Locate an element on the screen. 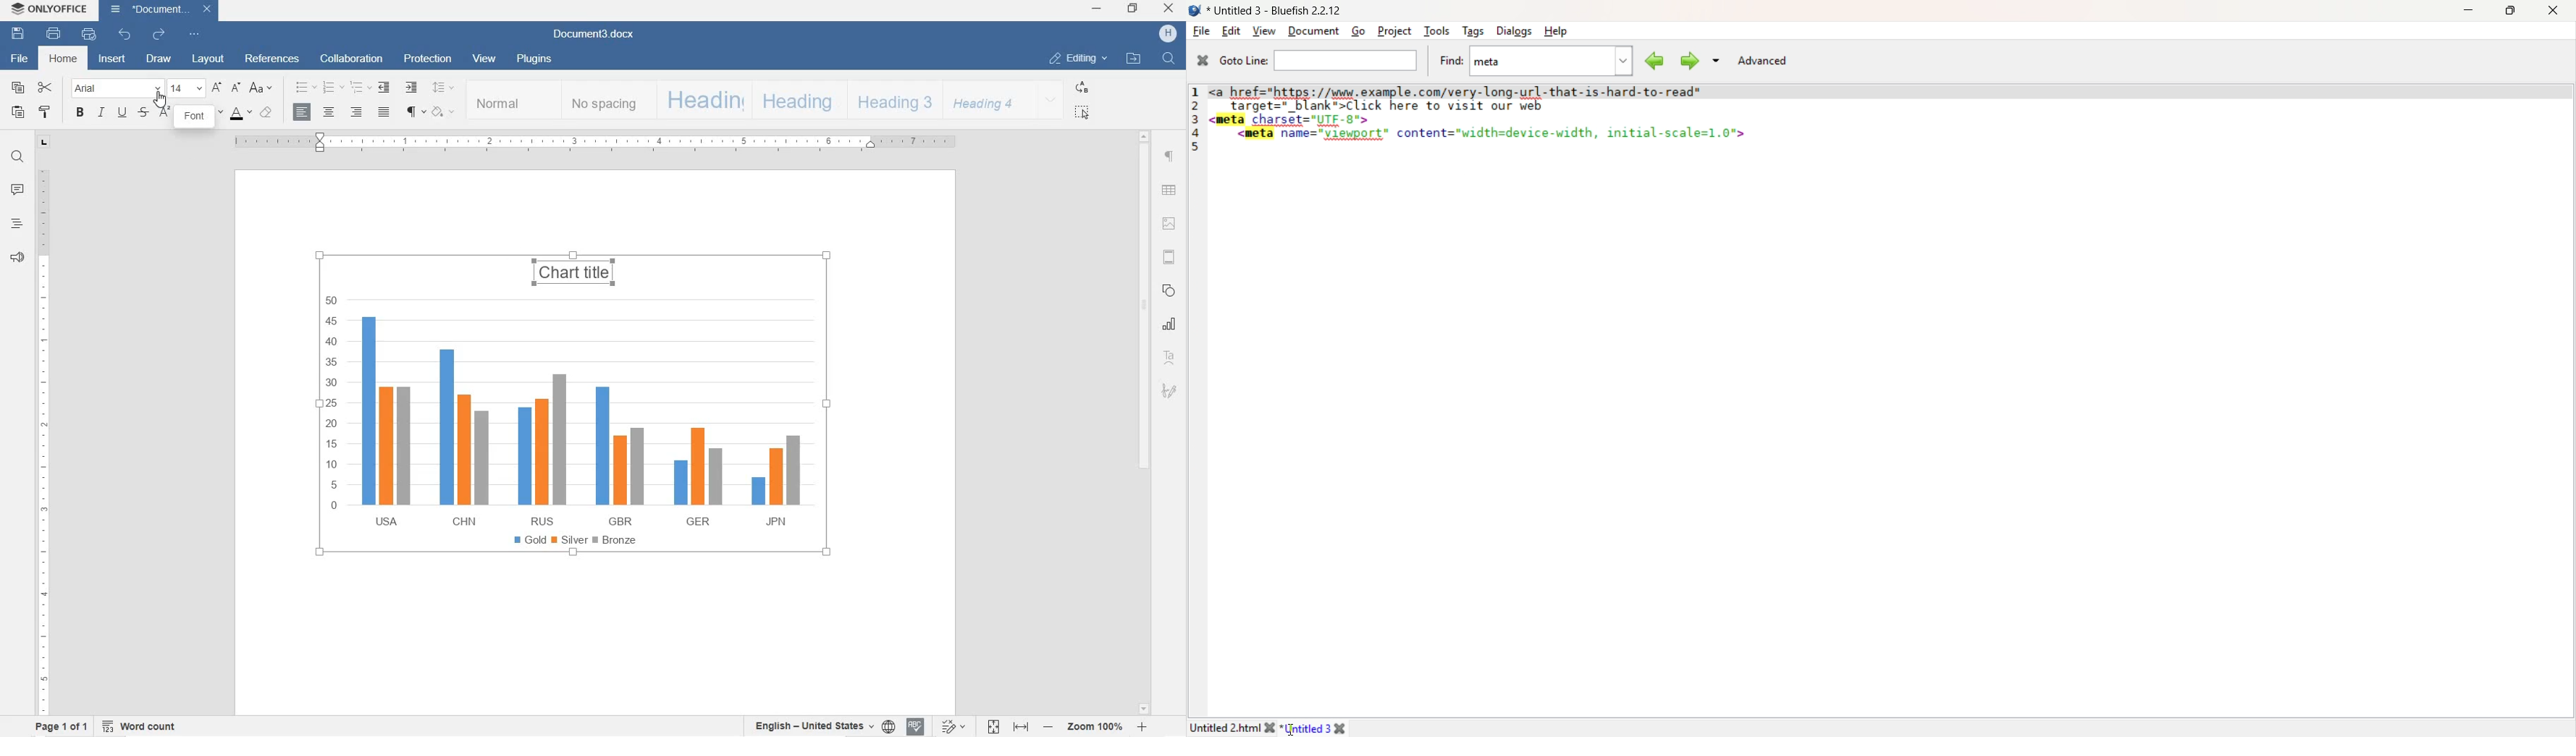 This screenshot has width=2576, height=756. Document is located at coordinates (1313, 32).